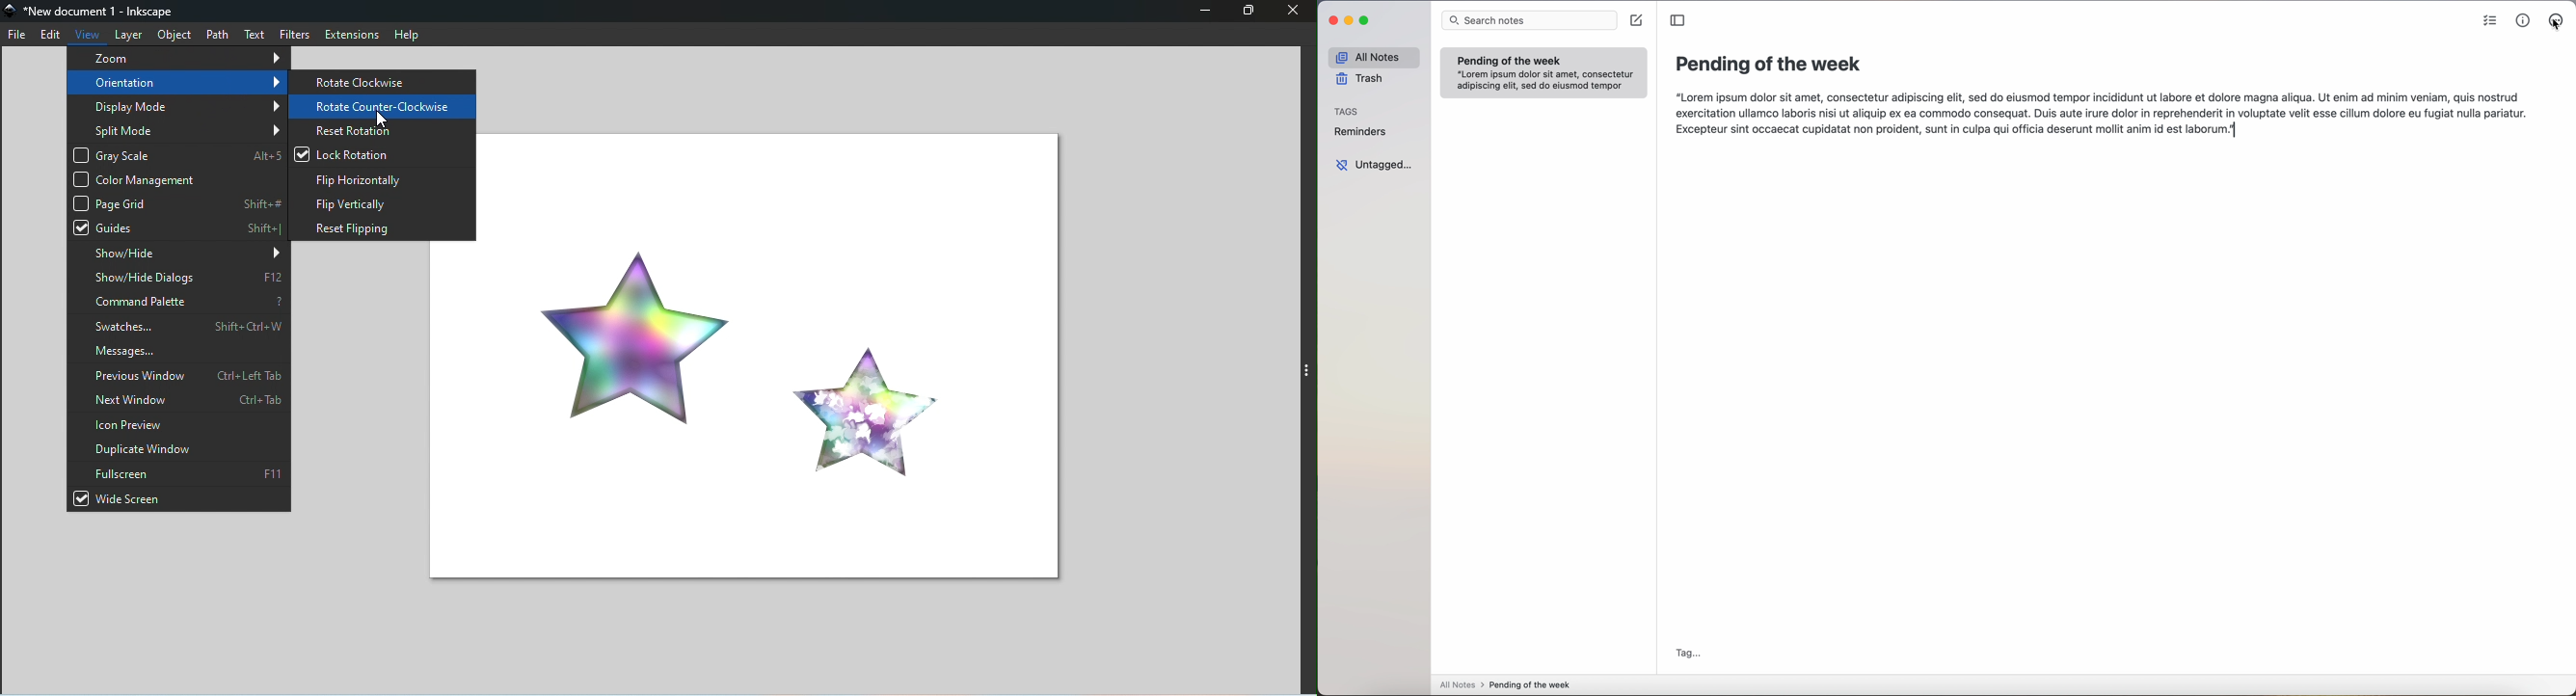  I want to click on “Lorem ipsum dolor sit amet, consectetur adipiscing elit, sed do eiusmod tempor incididunt ut labore et dolore magna aliqua. Ut enim ad minim veniam, quis nostrud
exercitation ullamco laboris nisi ut aliquip ex ea commodo consequat. Duis aute irure dolor in reprehenderit in voluptate velit esse cillum dolore eu fugiat nulla pariatur.
Excepteur sint occaecat cupidatat non proident, sunt in culpa qui officia deserunt mollit anim id est laborum.]|, so click(2103, 116).